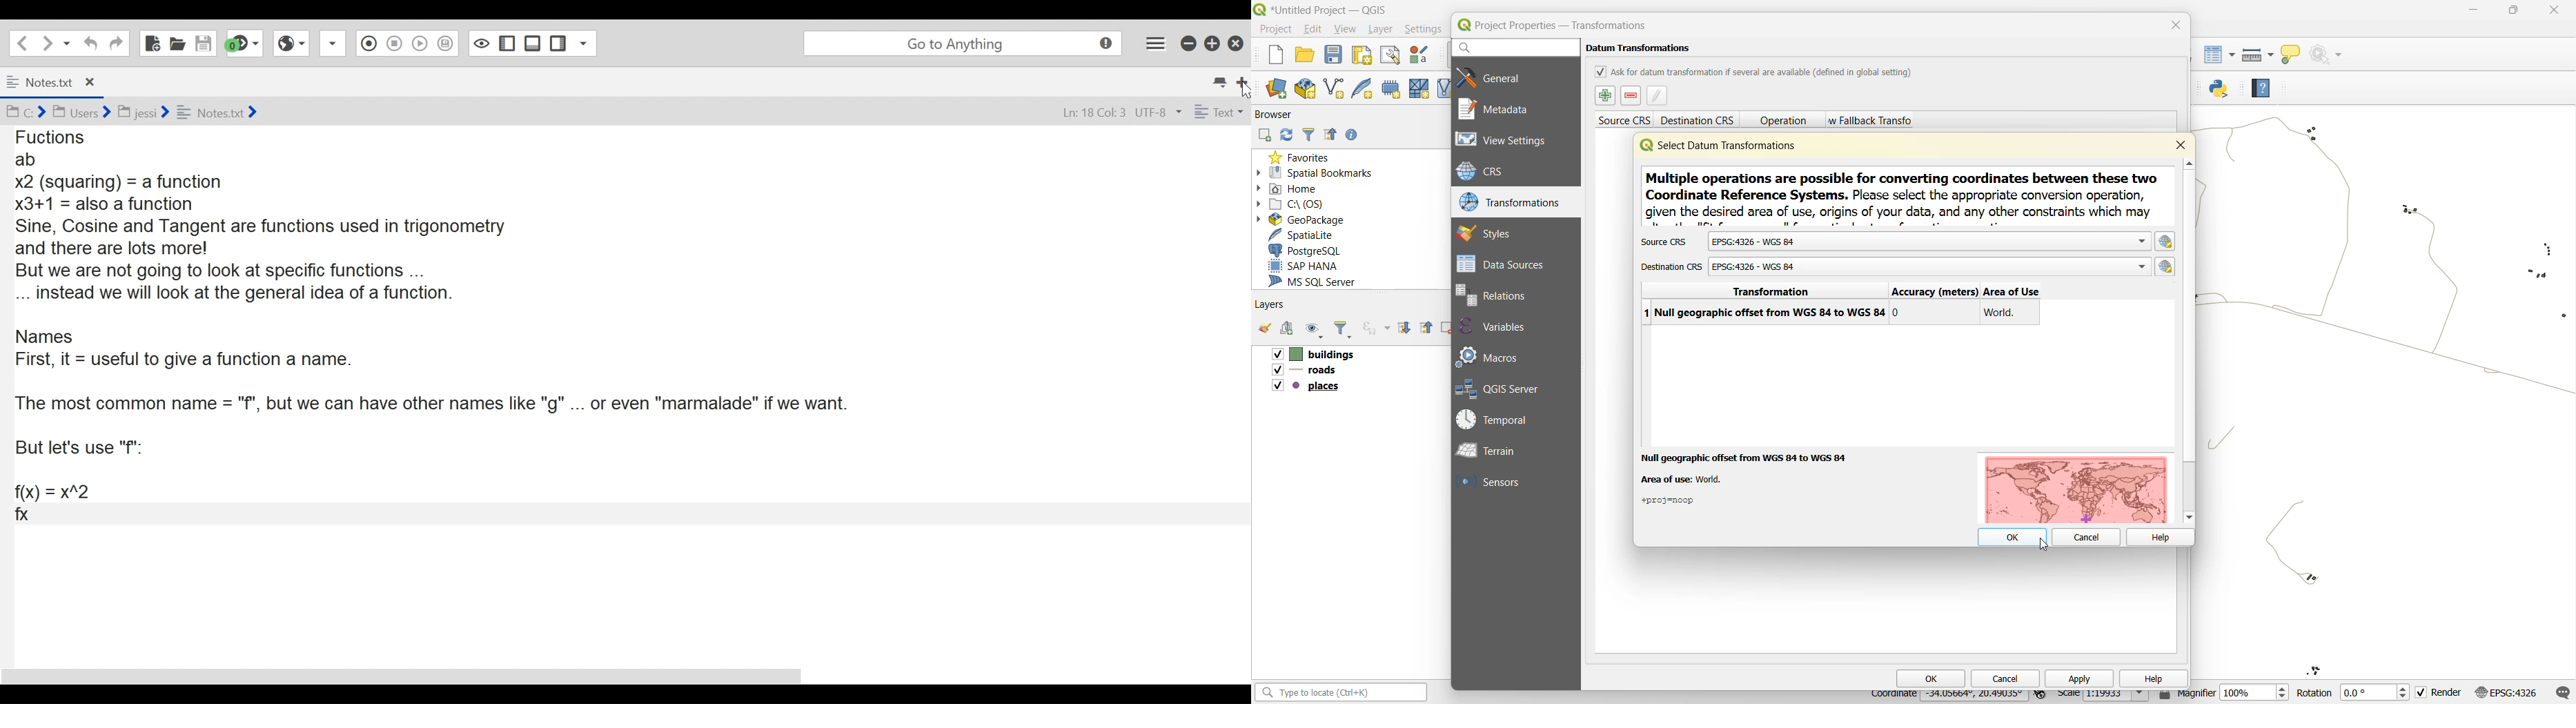  I want to click on open, so click(1306, 54).